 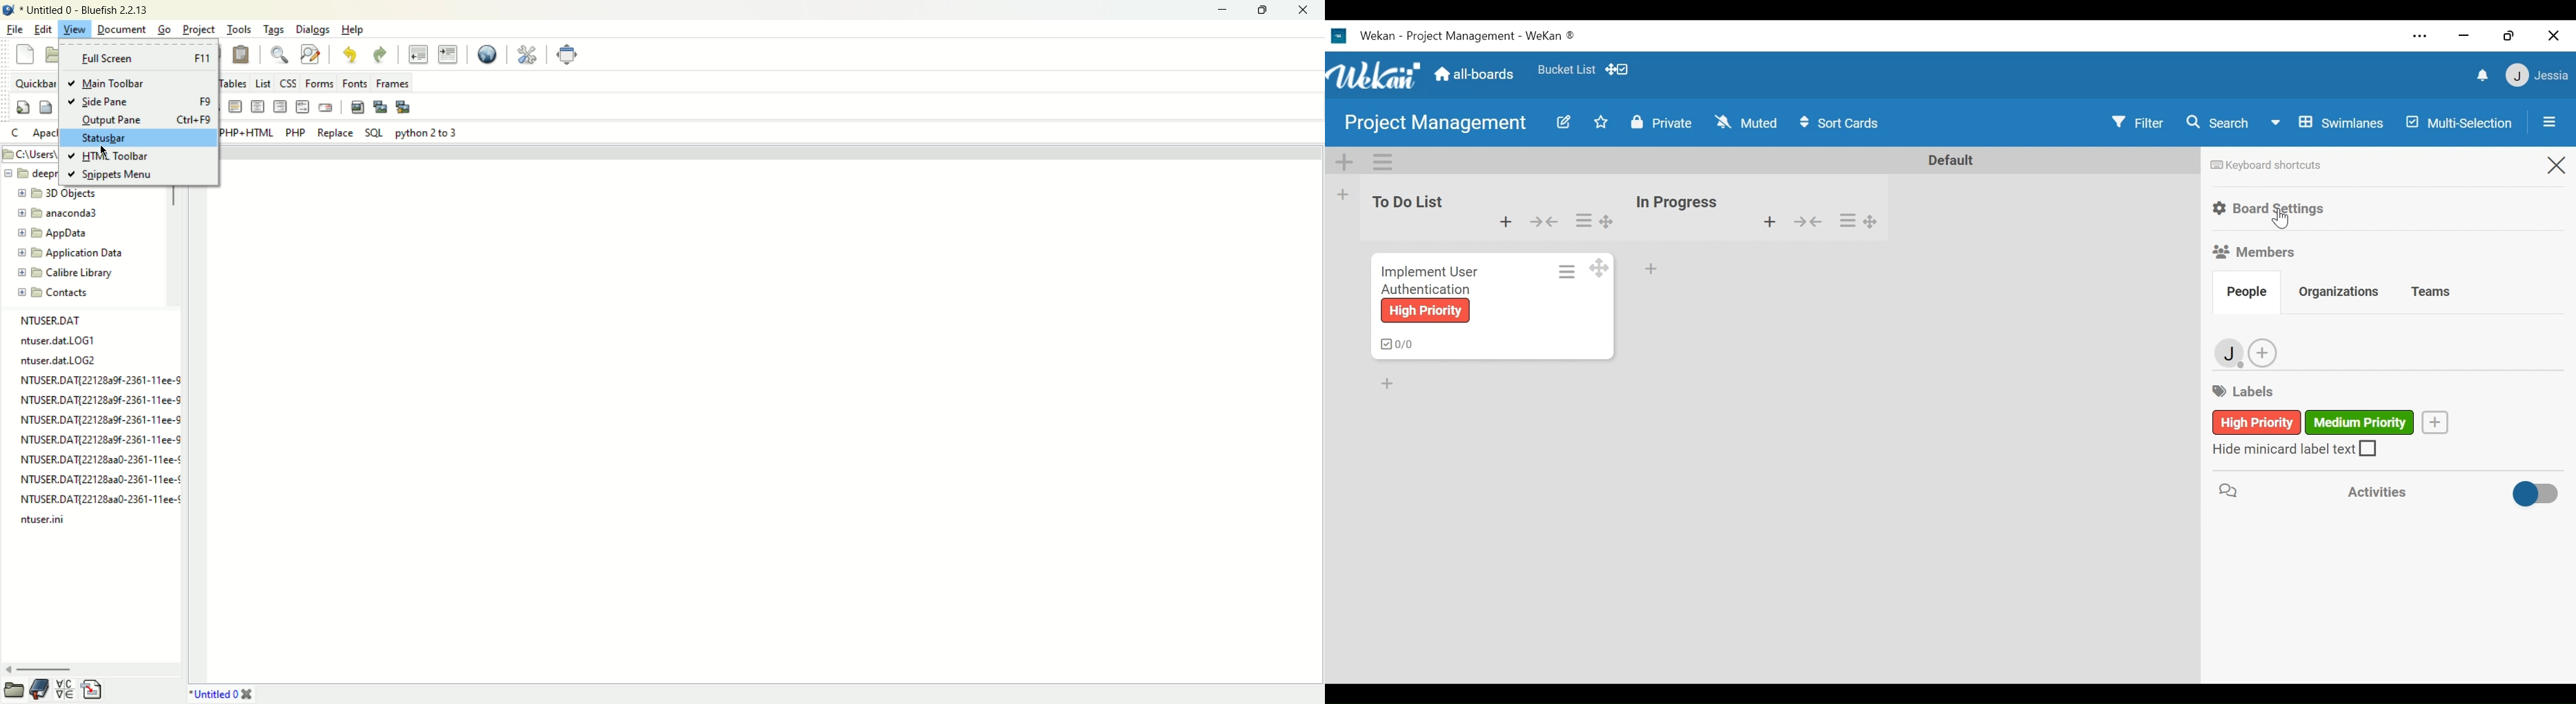 I want to click on Board Name, so click(x=1439, y=123).